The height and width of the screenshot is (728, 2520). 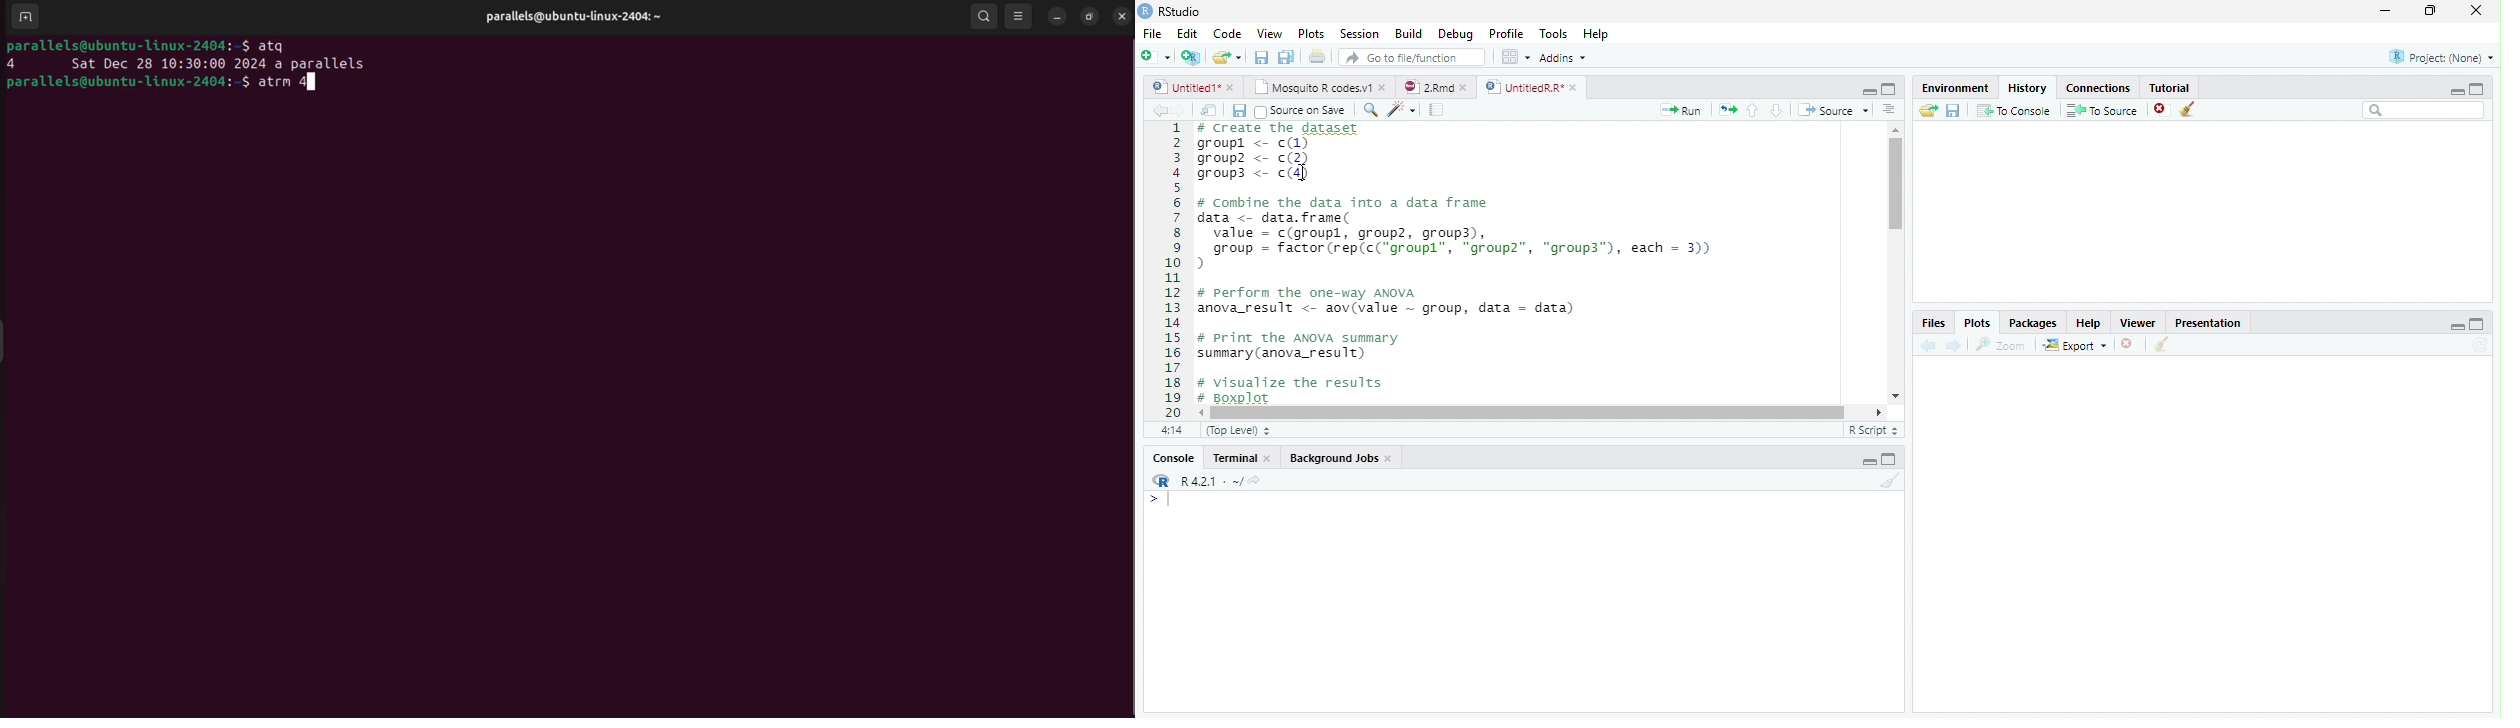 What do you see at coordinates (2089, 323) in the screenshot?
I see `help` at bounding box center [2089, 323].